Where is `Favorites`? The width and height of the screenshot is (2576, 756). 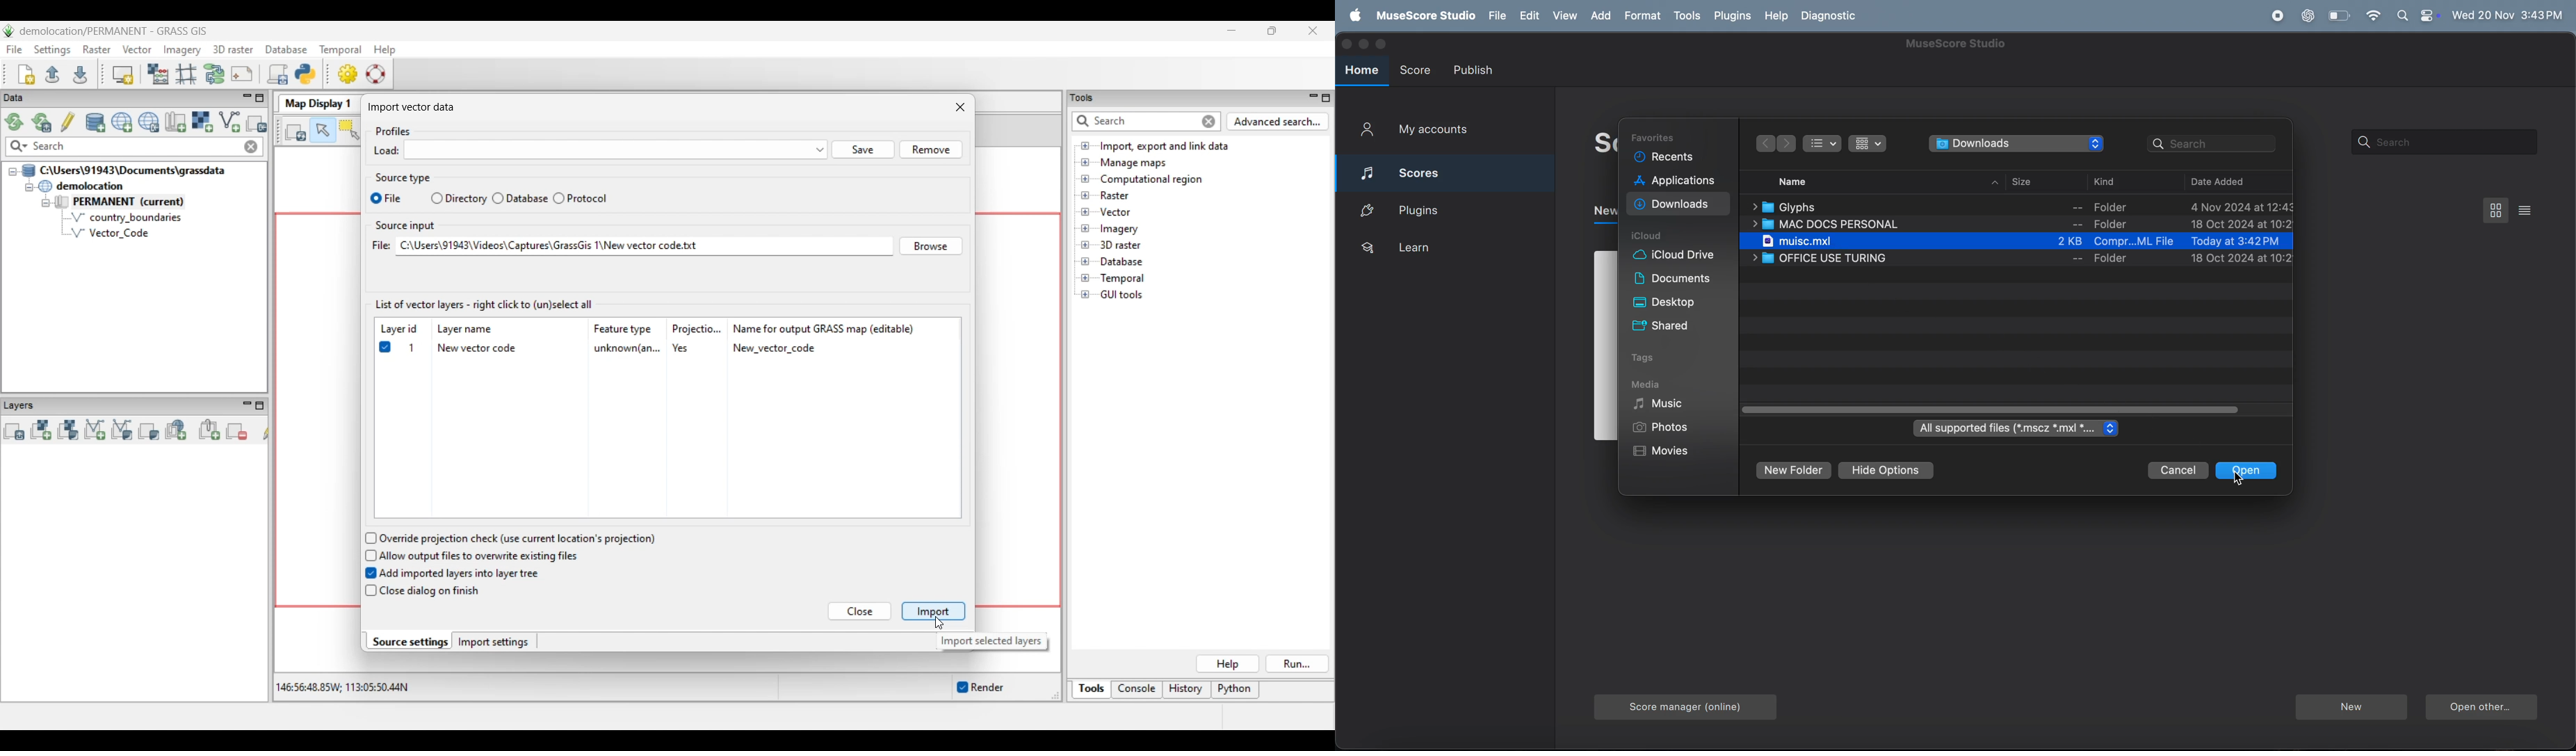
Favorites is located at coordinates (1658, 137).